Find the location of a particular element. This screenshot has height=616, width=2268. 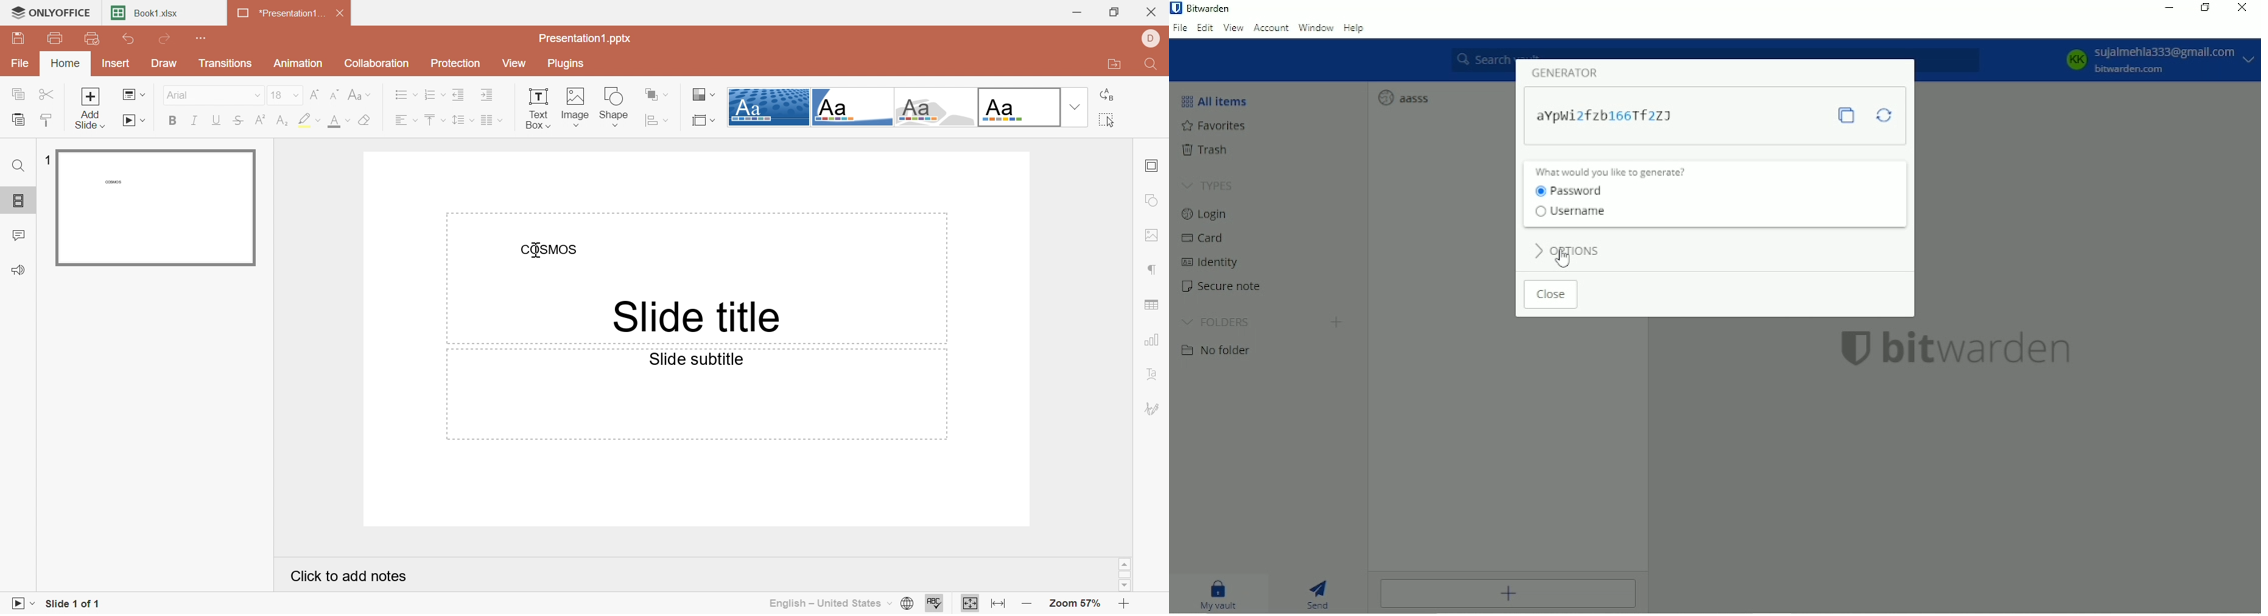

Image is located at coordinates (576, 109).